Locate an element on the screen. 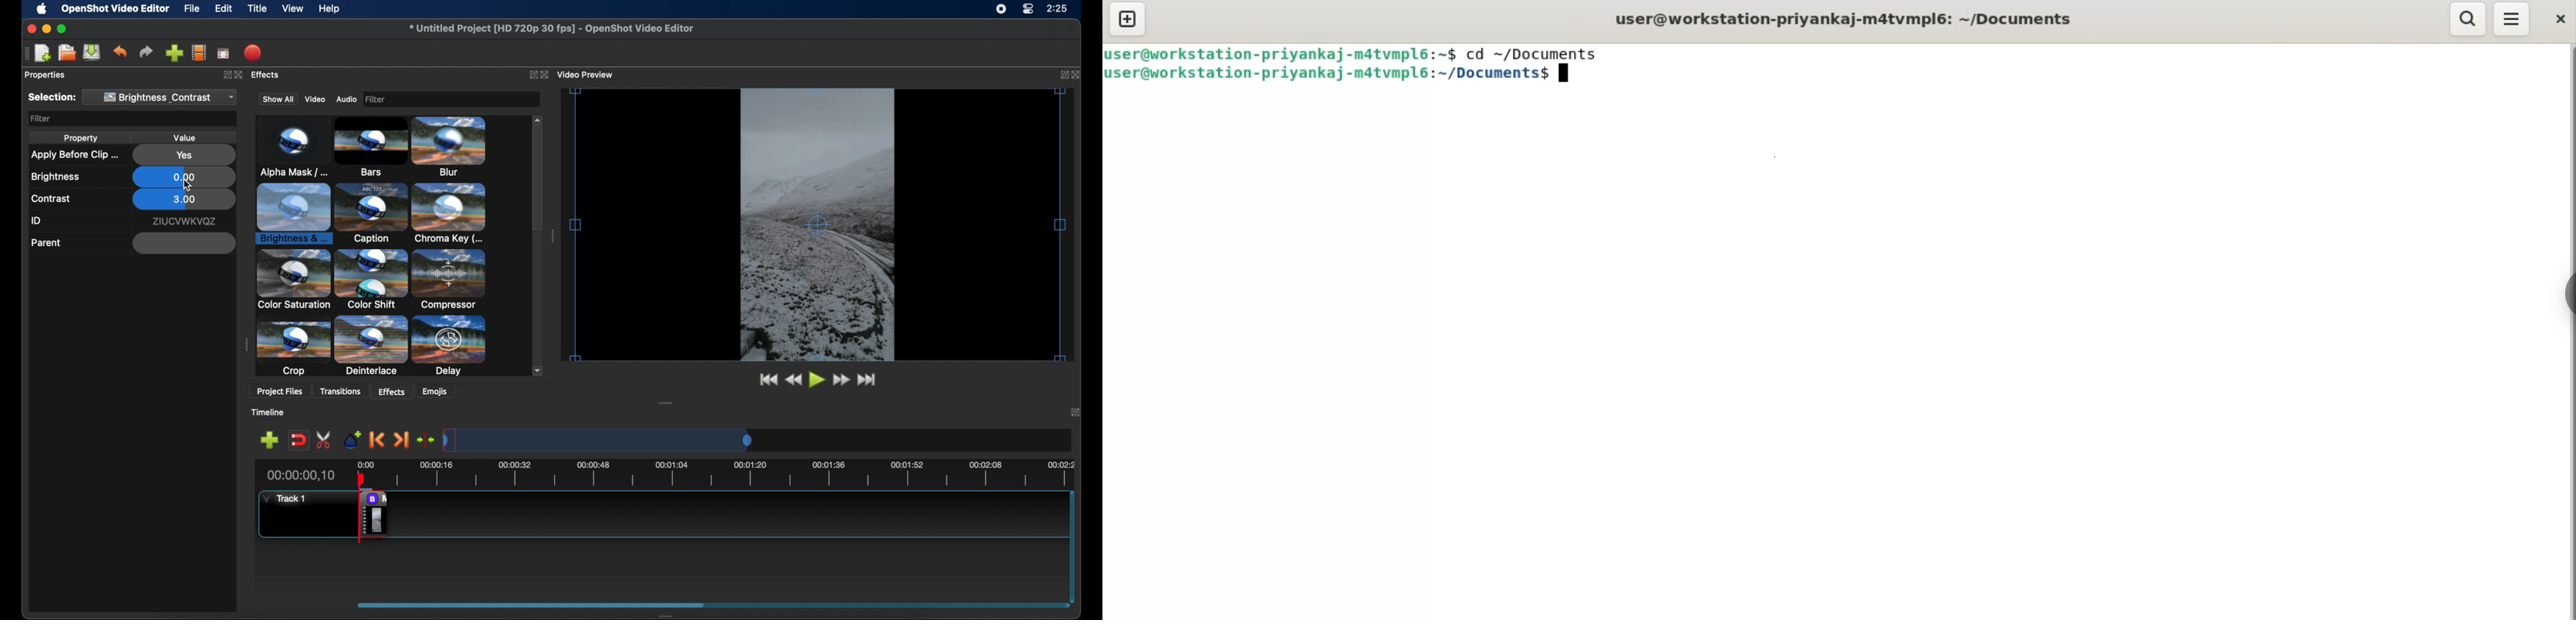  cursor is located at coordinates (186, 186).